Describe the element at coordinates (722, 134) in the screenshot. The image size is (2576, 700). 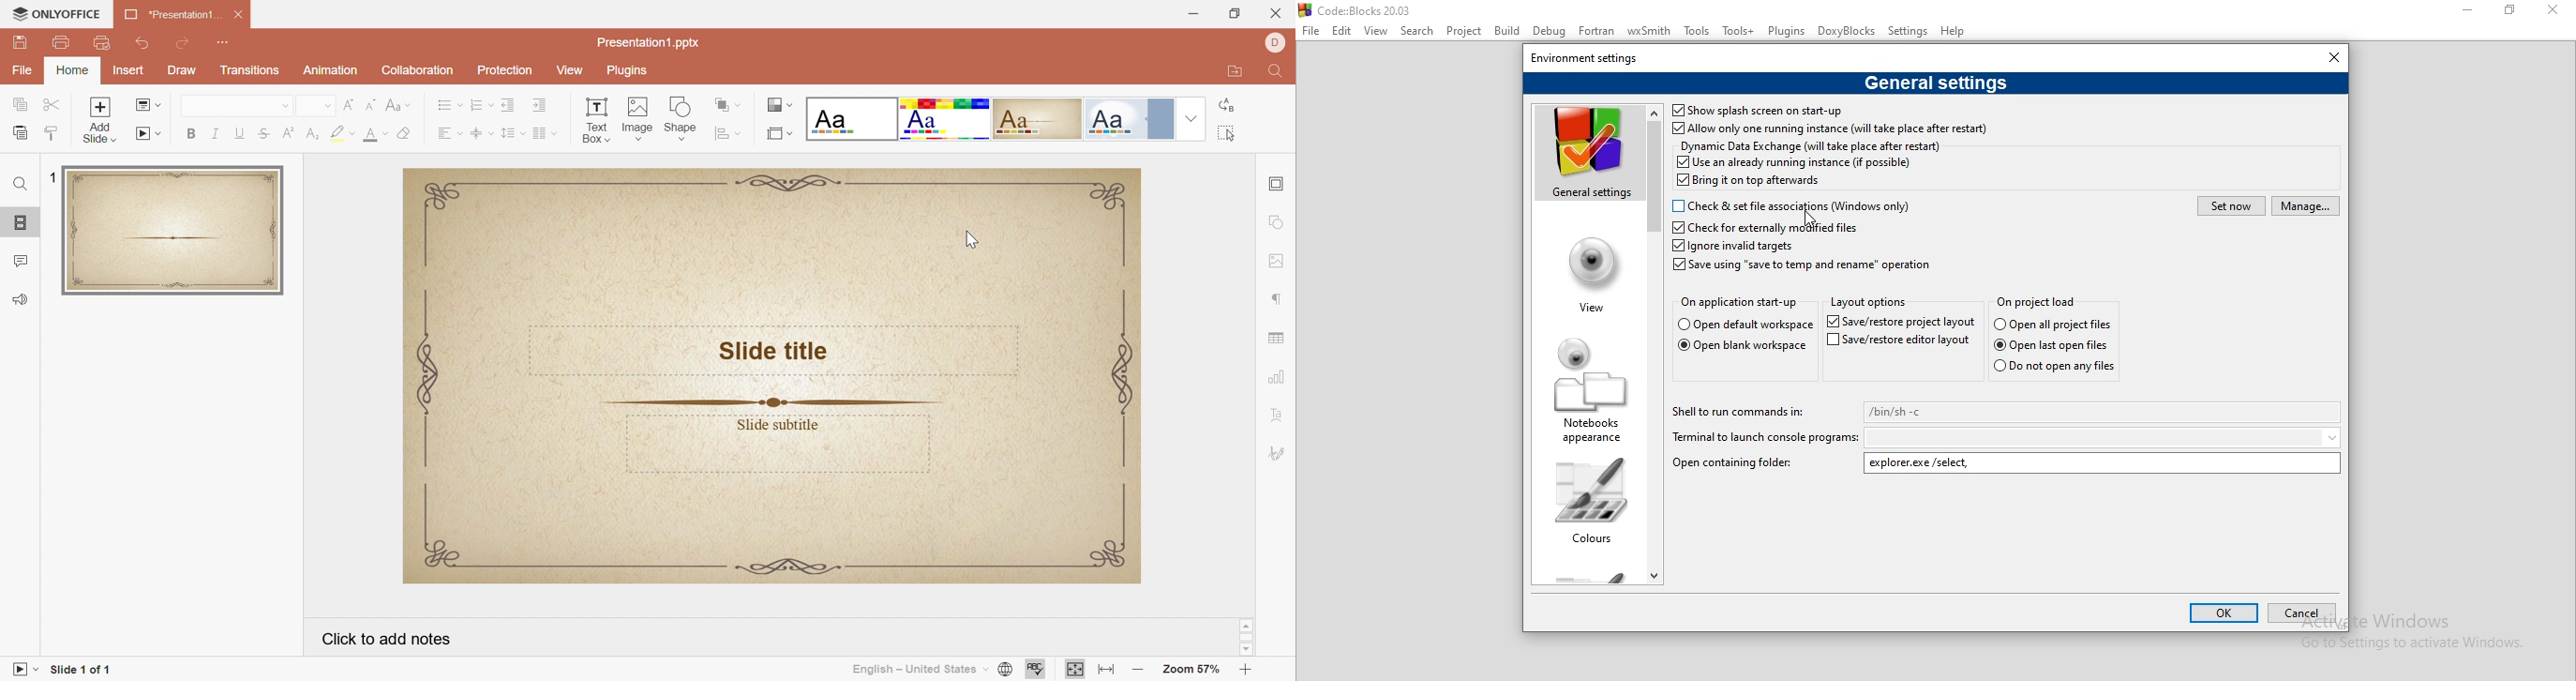
I see `Align shape` at that location.